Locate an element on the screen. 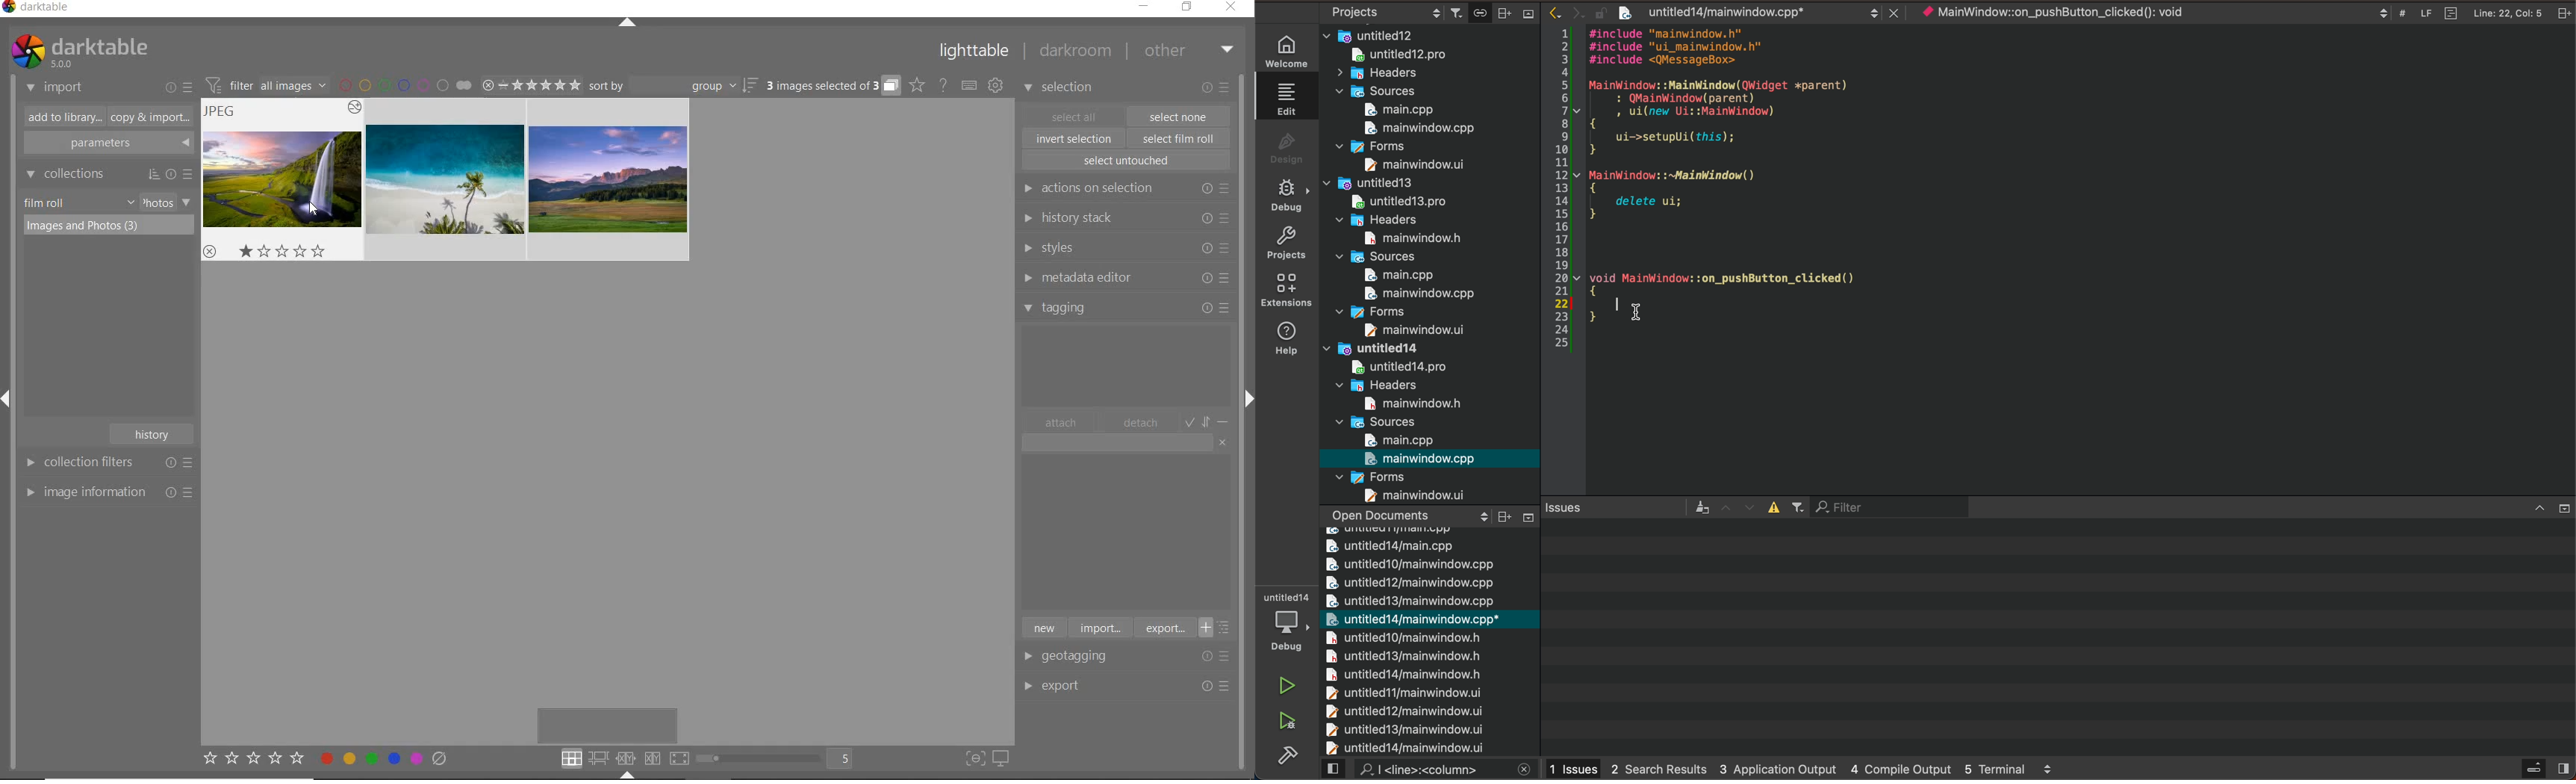 This screenshot has height=784, width=2576. show global preferences is located at coordinates (995, 86).